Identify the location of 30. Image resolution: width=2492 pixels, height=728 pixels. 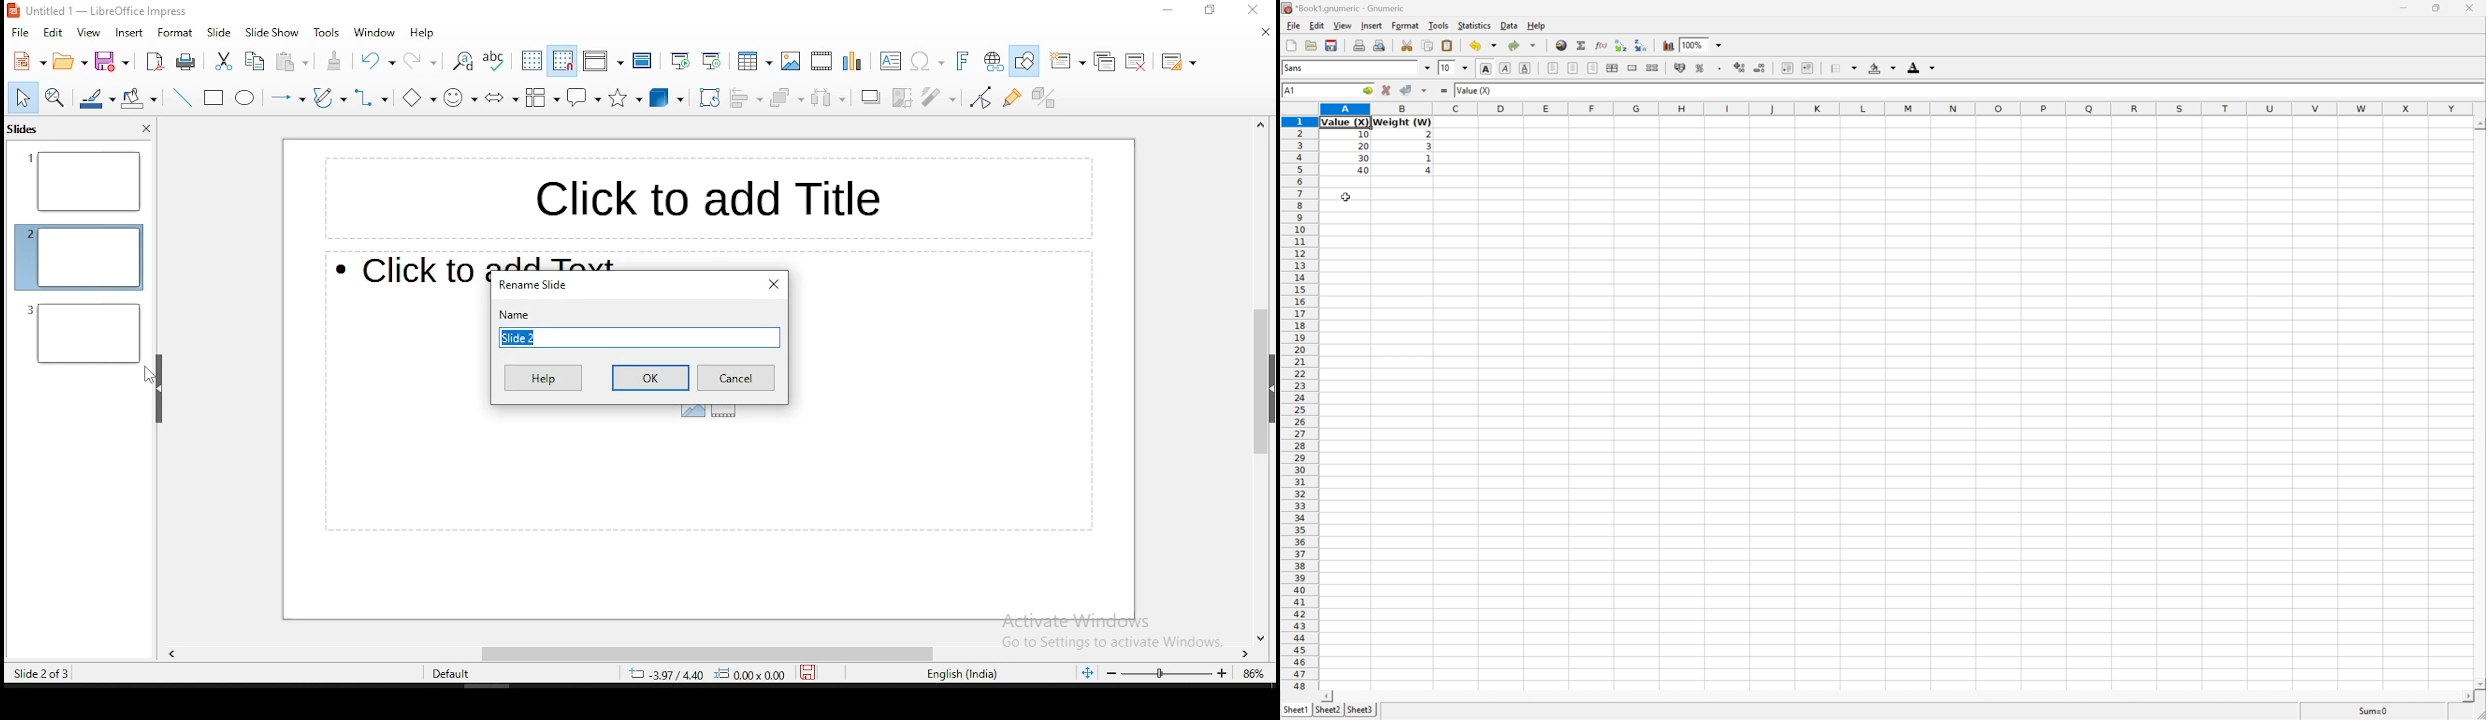
(1364, 158).